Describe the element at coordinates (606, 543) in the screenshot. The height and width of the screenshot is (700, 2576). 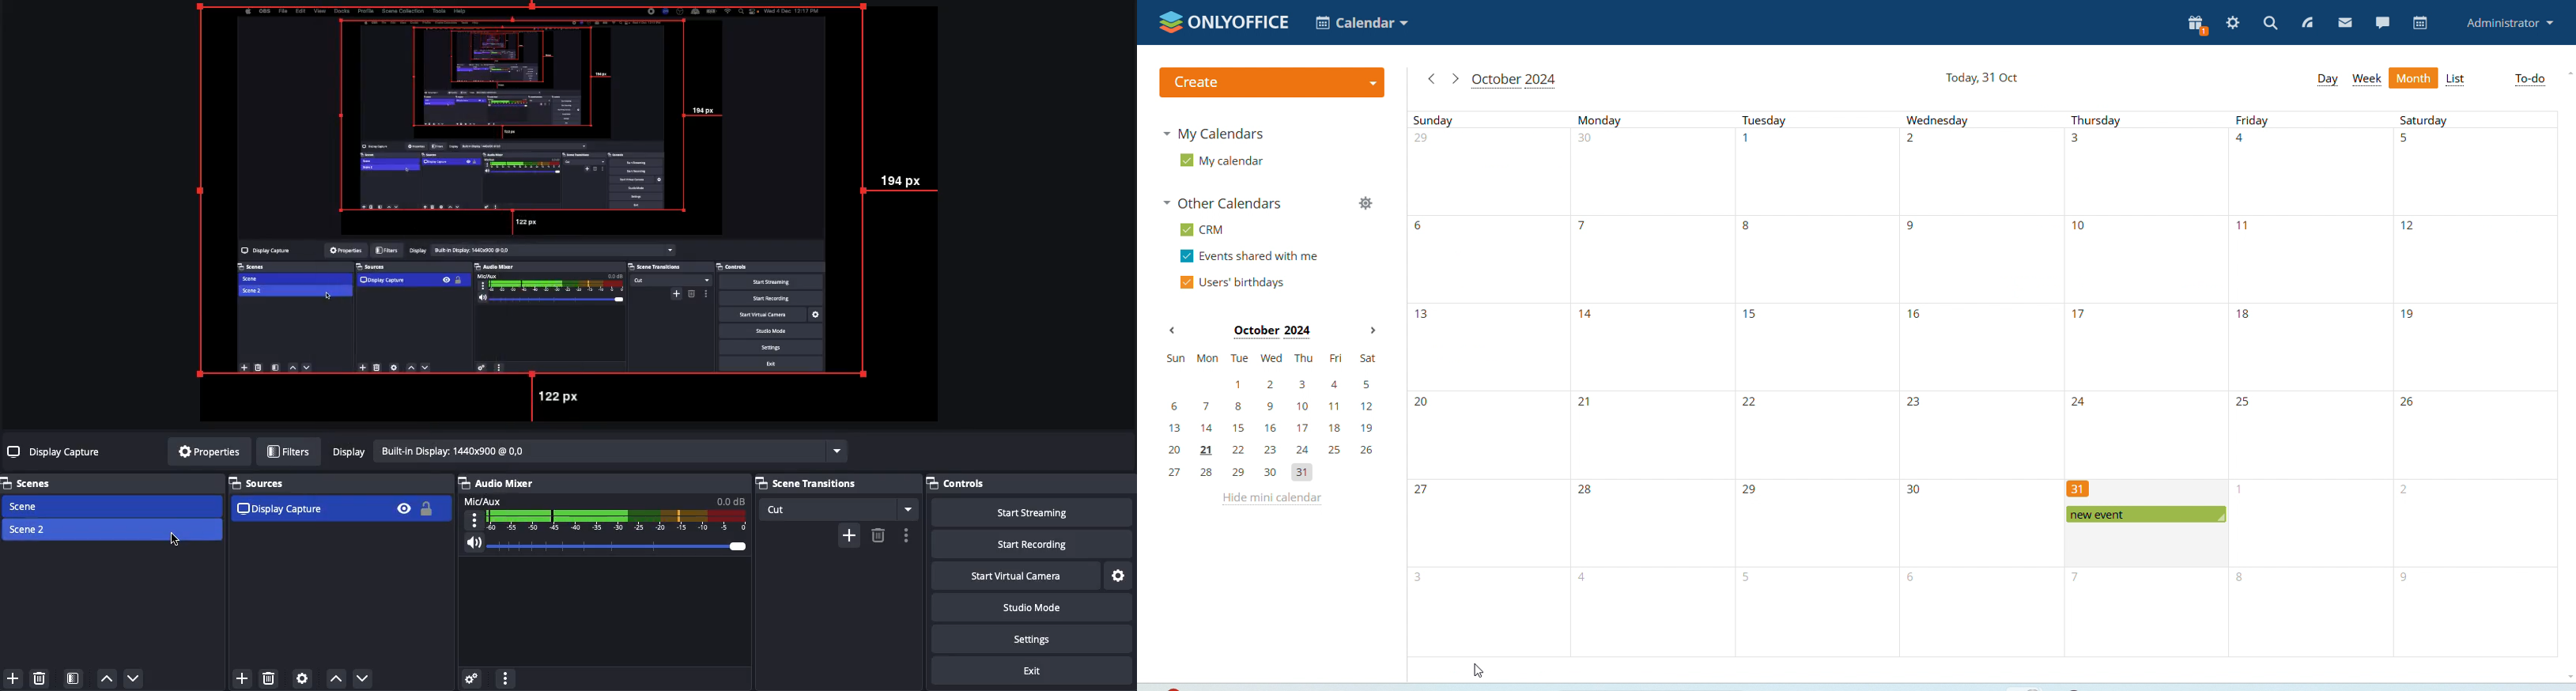
I see `Volume` at that location.